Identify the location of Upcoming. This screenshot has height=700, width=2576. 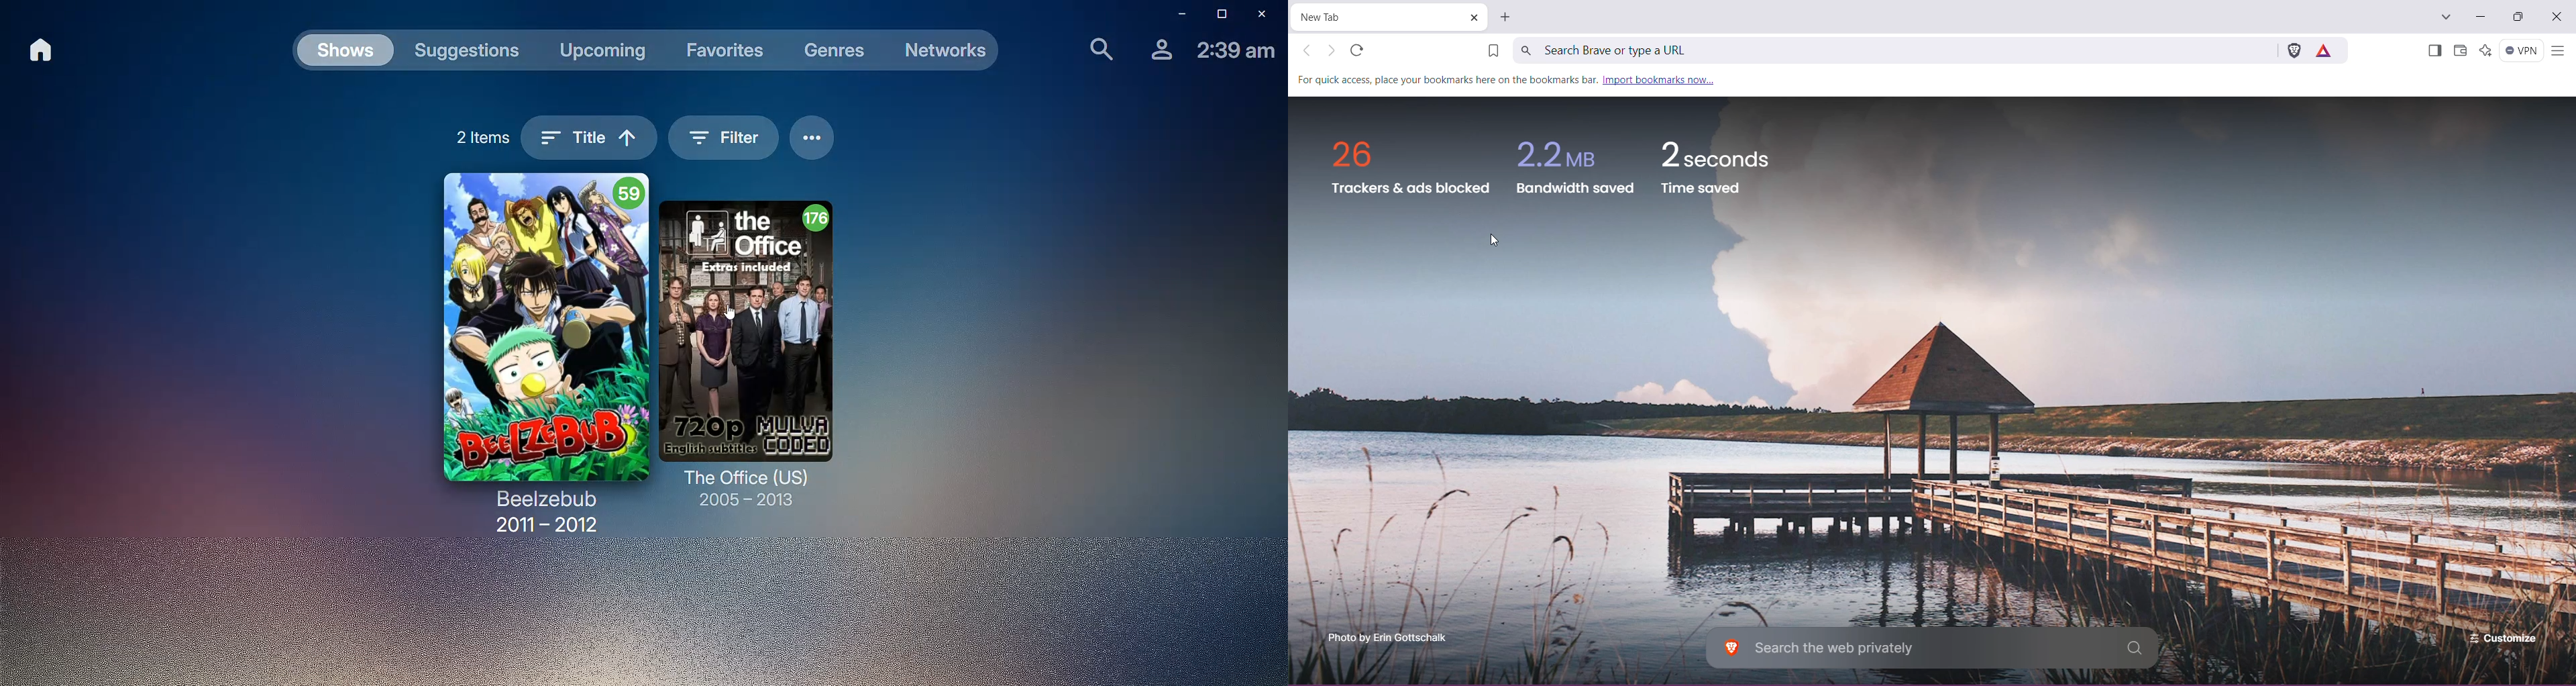
(606, 51).